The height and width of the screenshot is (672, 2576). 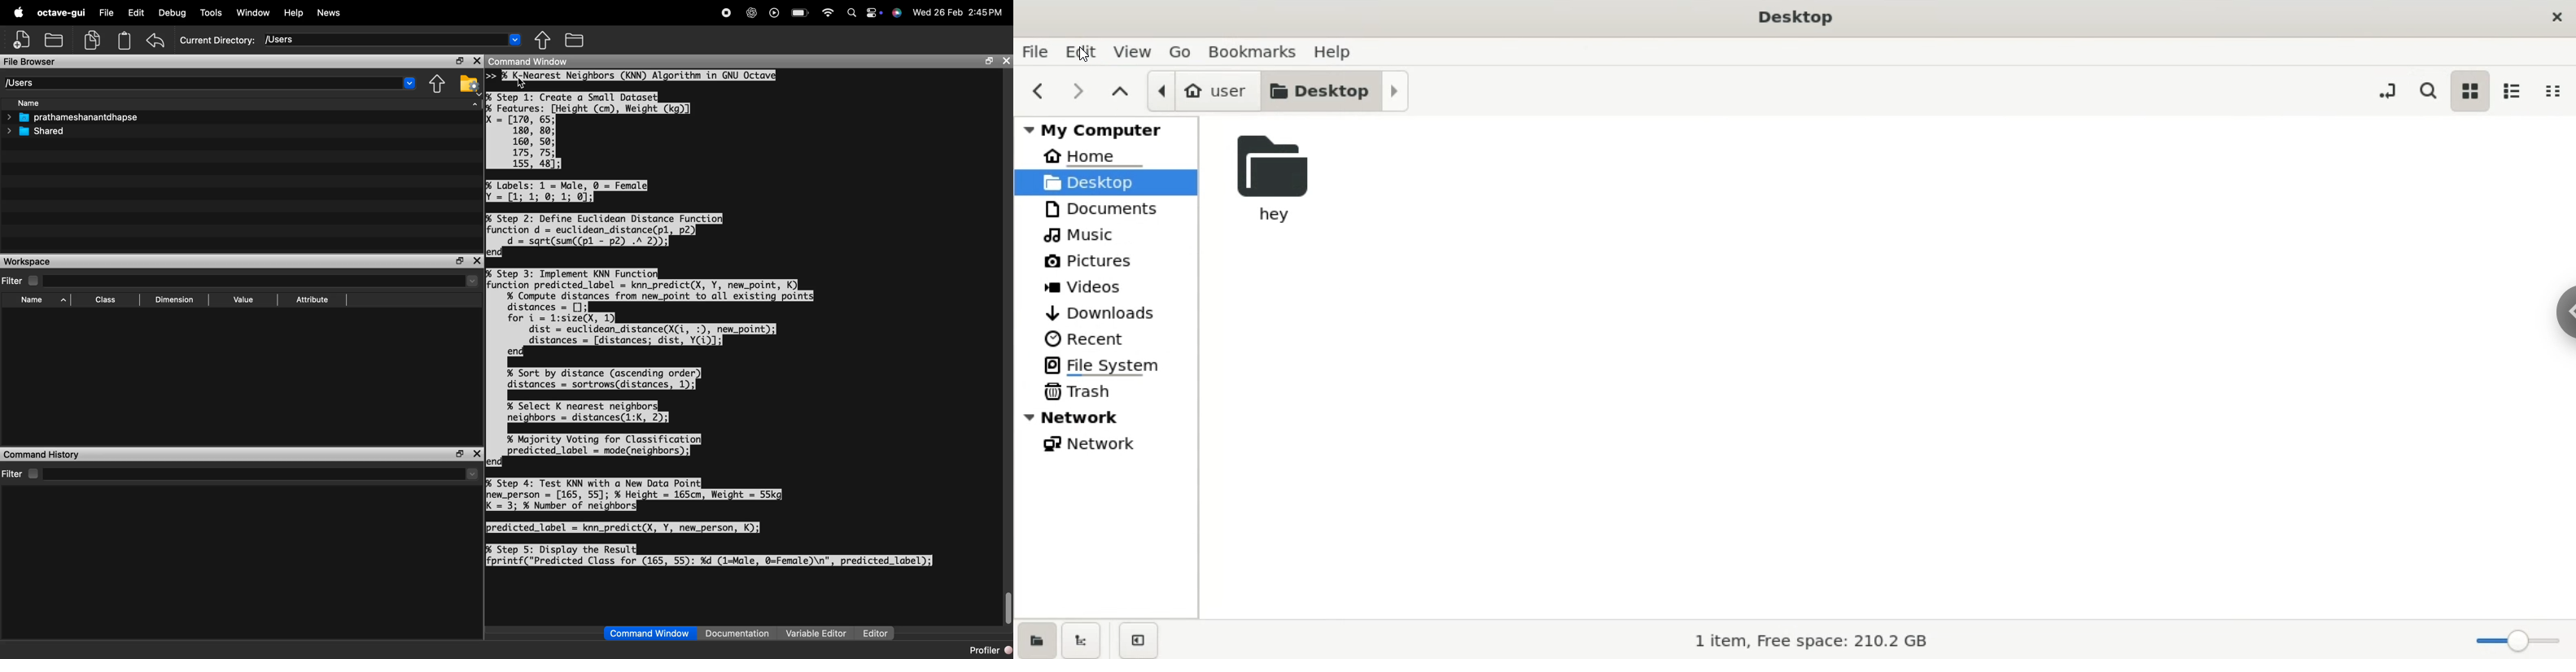 What do you see at coordinates (2565, 312) in the screenshot?
I see `Chrome options` at bounding box center [2565, 312].